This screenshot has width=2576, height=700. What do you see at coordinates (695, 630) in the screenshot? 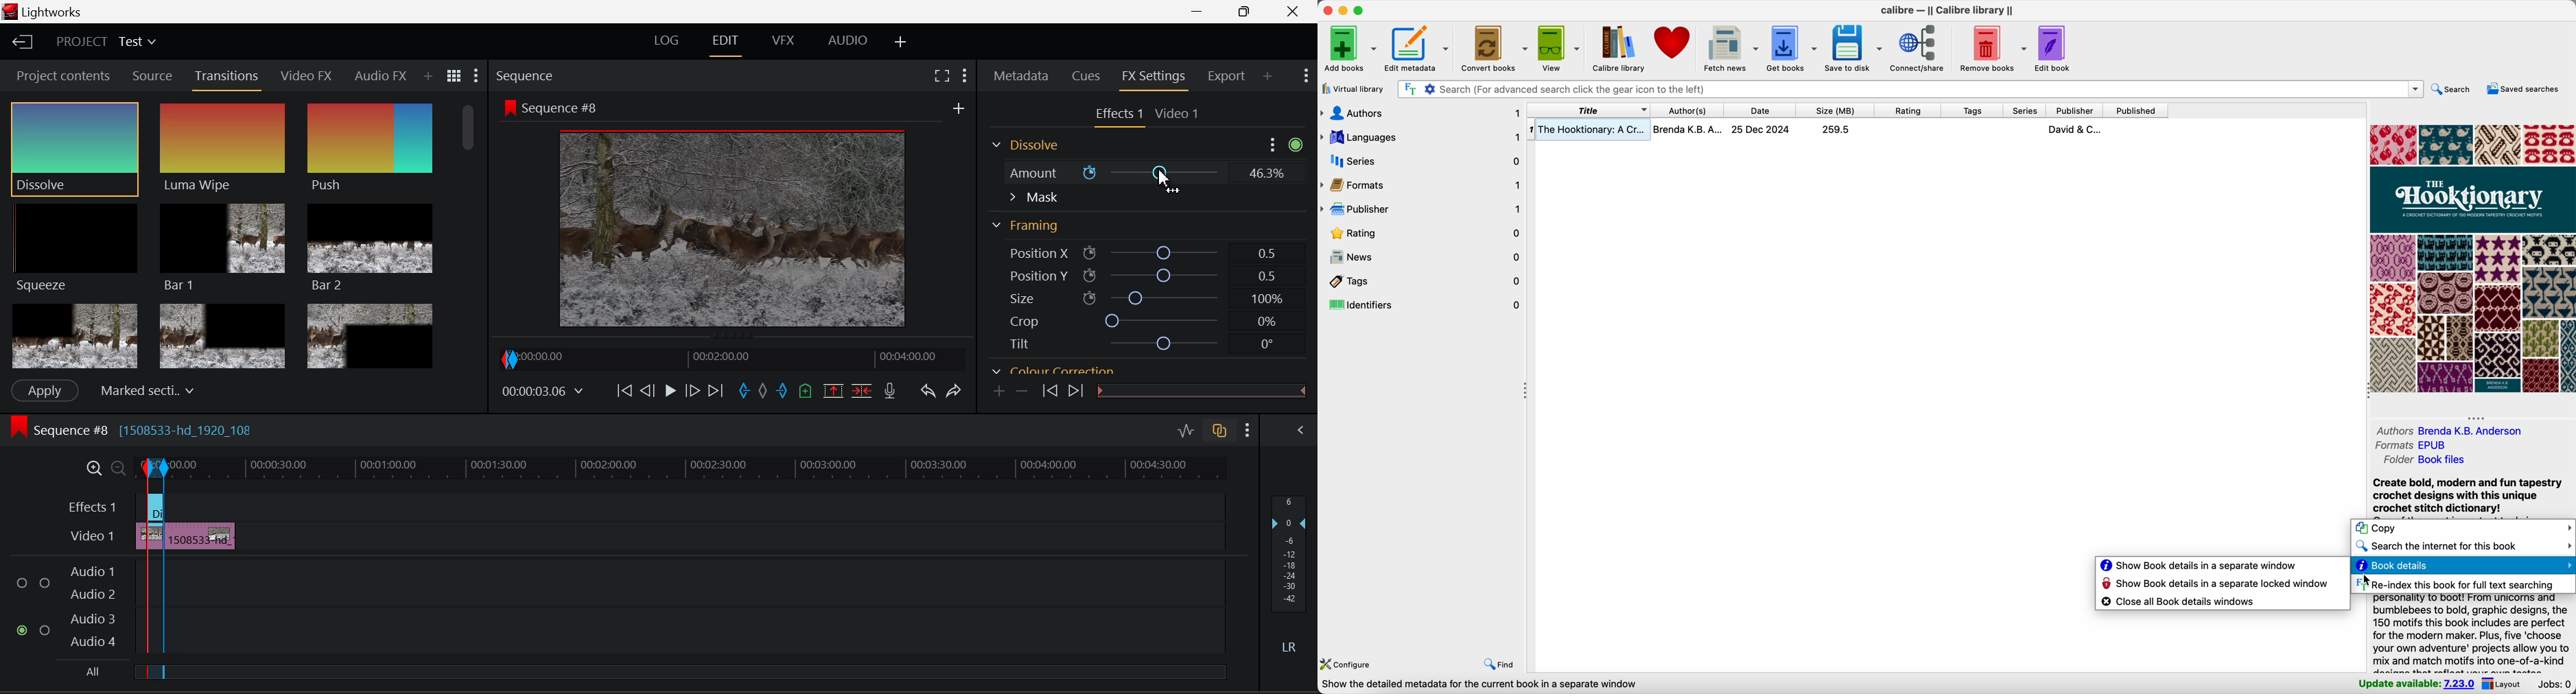
I see `Audio Input Field` at bounding box center [695, 630].